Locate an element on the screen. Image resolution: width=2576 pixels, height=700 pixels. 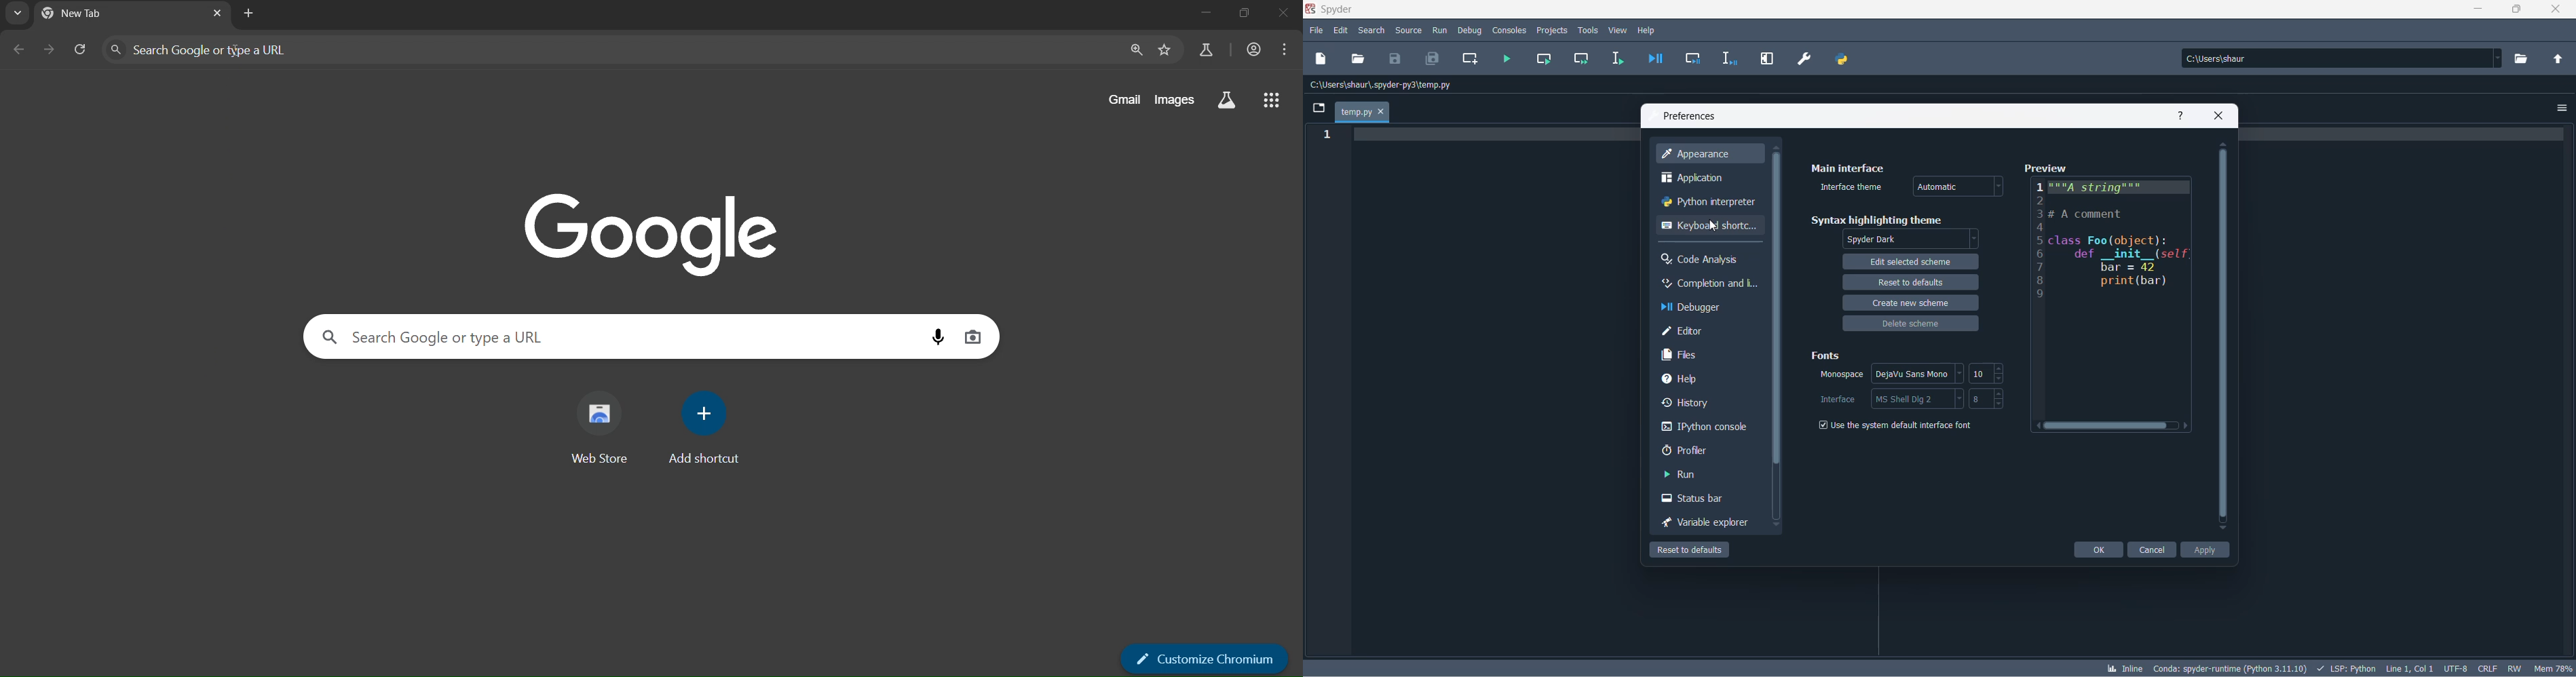
spyder version is located at coordinates (2232, 666).